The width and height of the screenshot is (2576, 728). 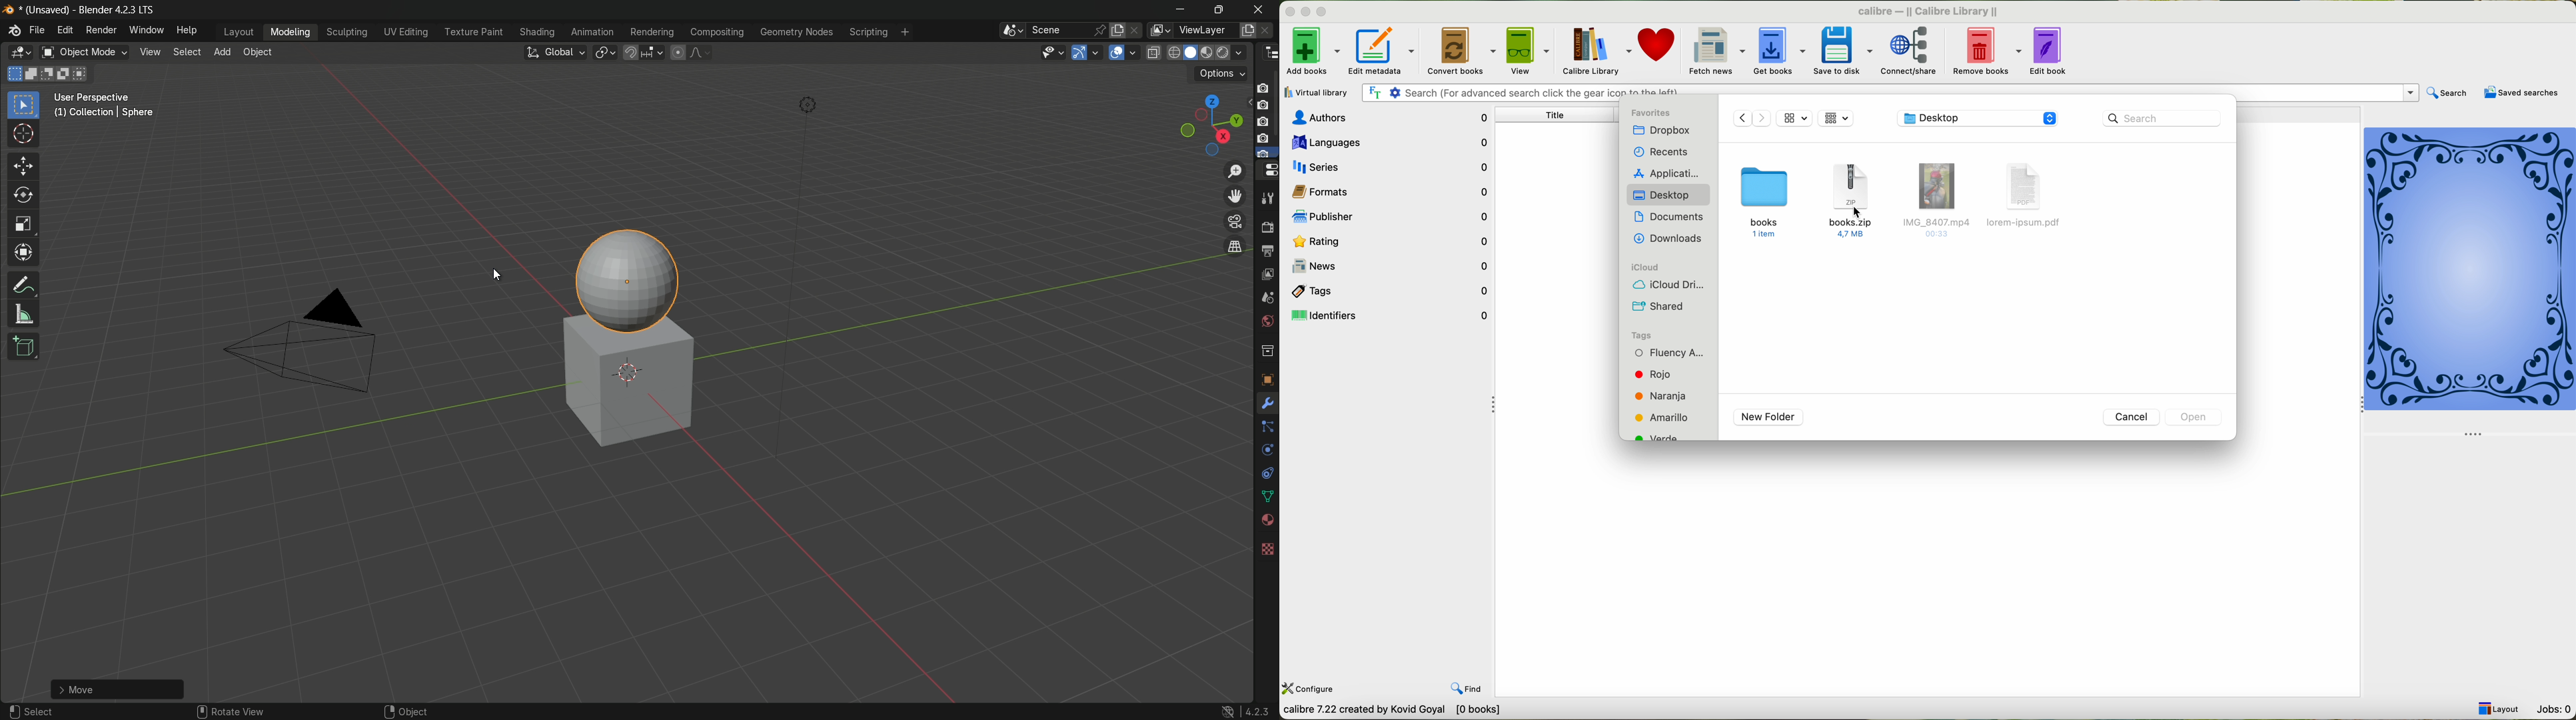 What do you see at coordinates (347, 32) in the screenshot?
I see `sculpting menu` at bounding box center [347, 32].